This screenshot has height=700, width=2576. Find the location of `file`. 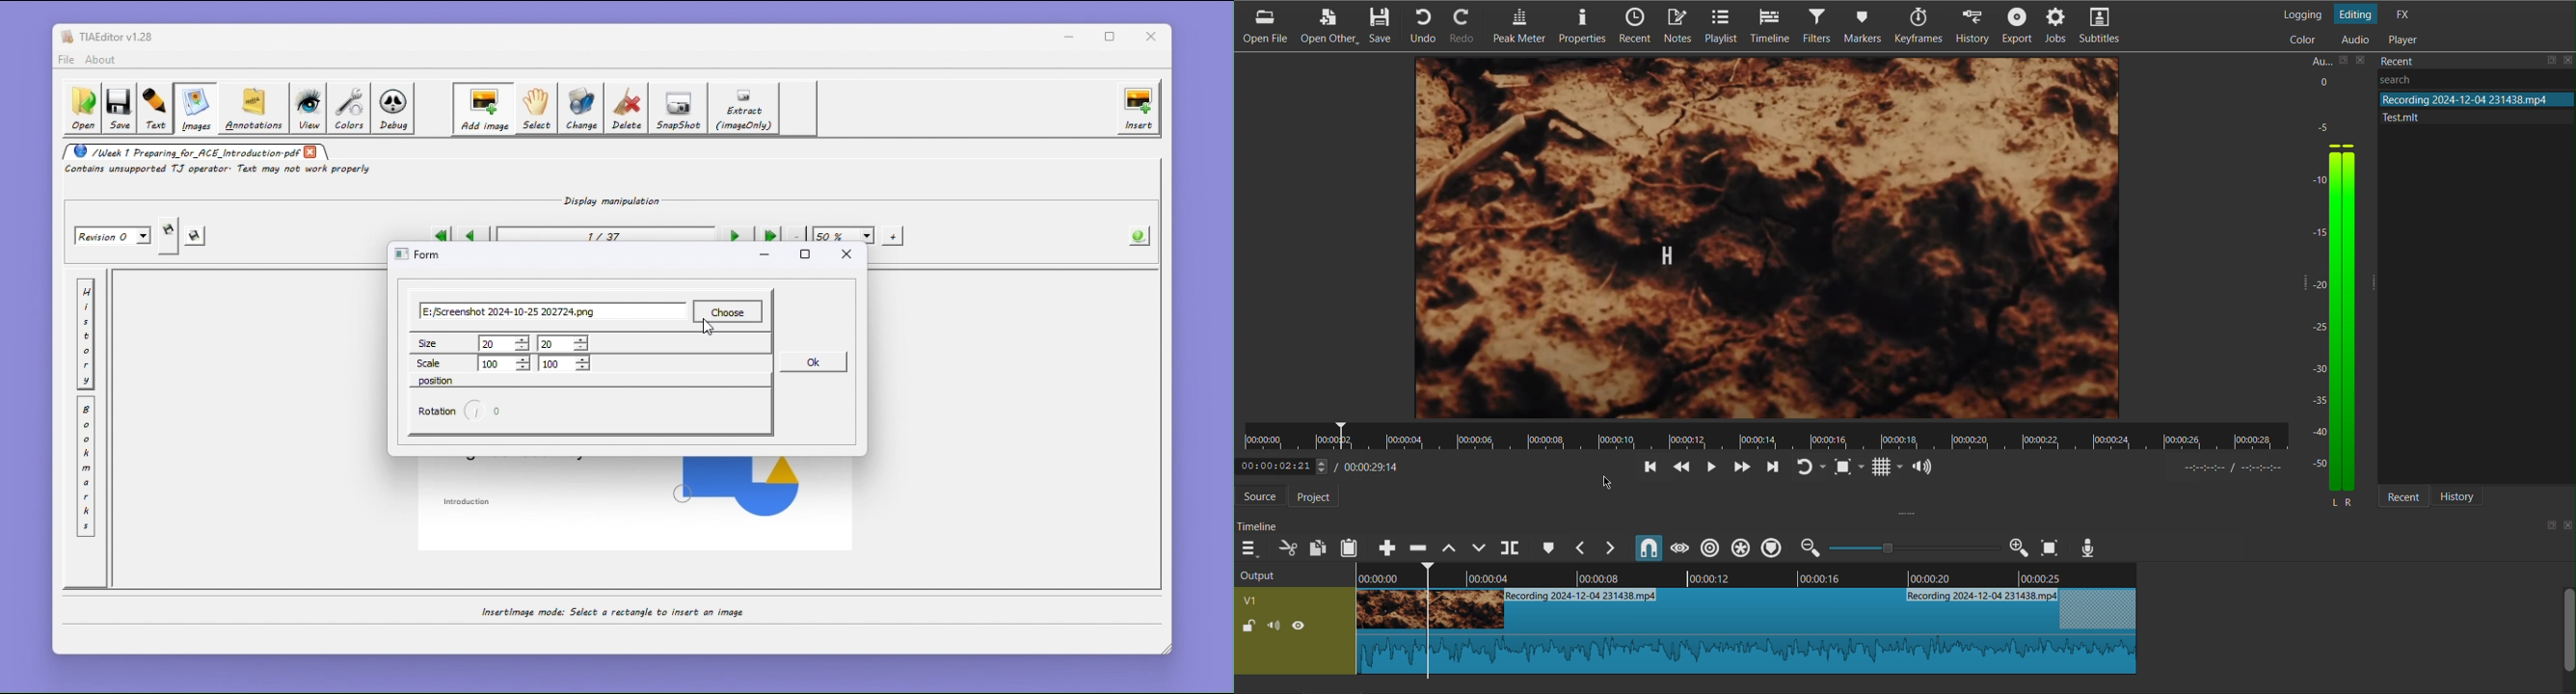

file is located at coordinates (2464, 115).